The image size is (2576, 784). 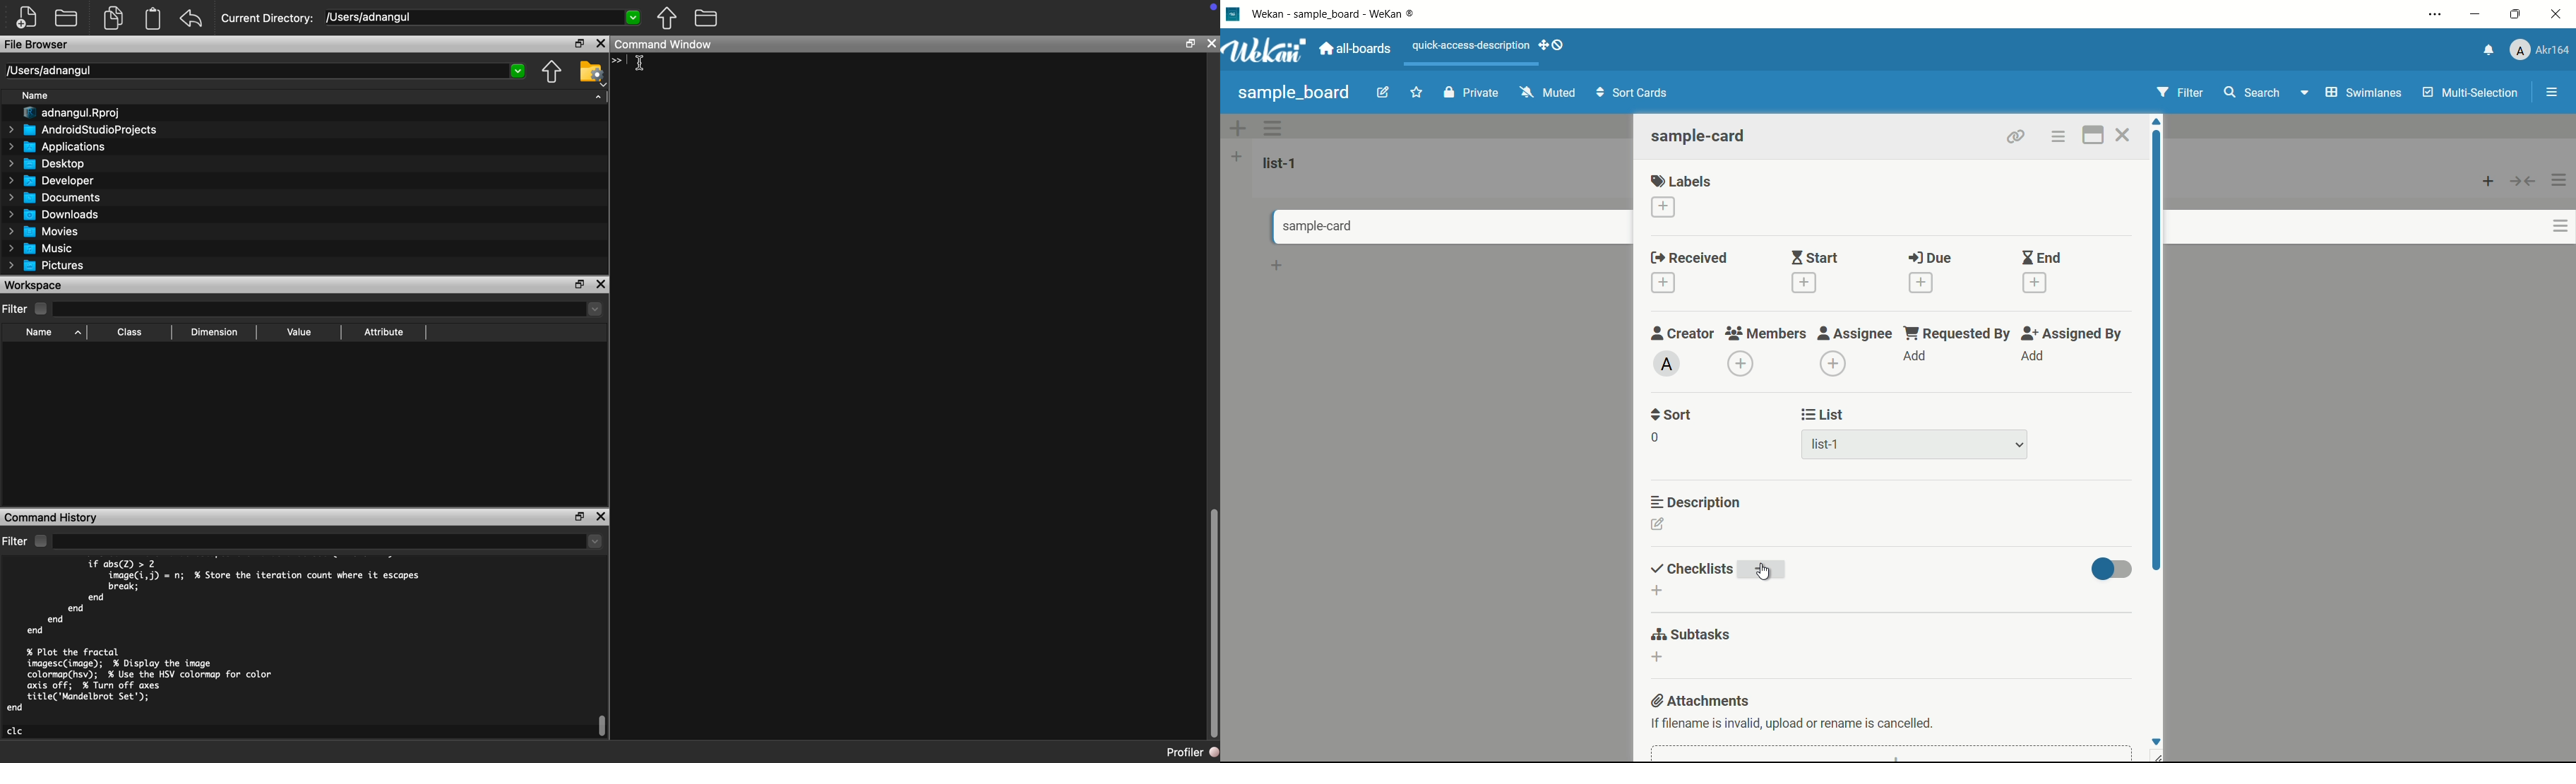 I want to click on Filter, so click(x=15, y=309).